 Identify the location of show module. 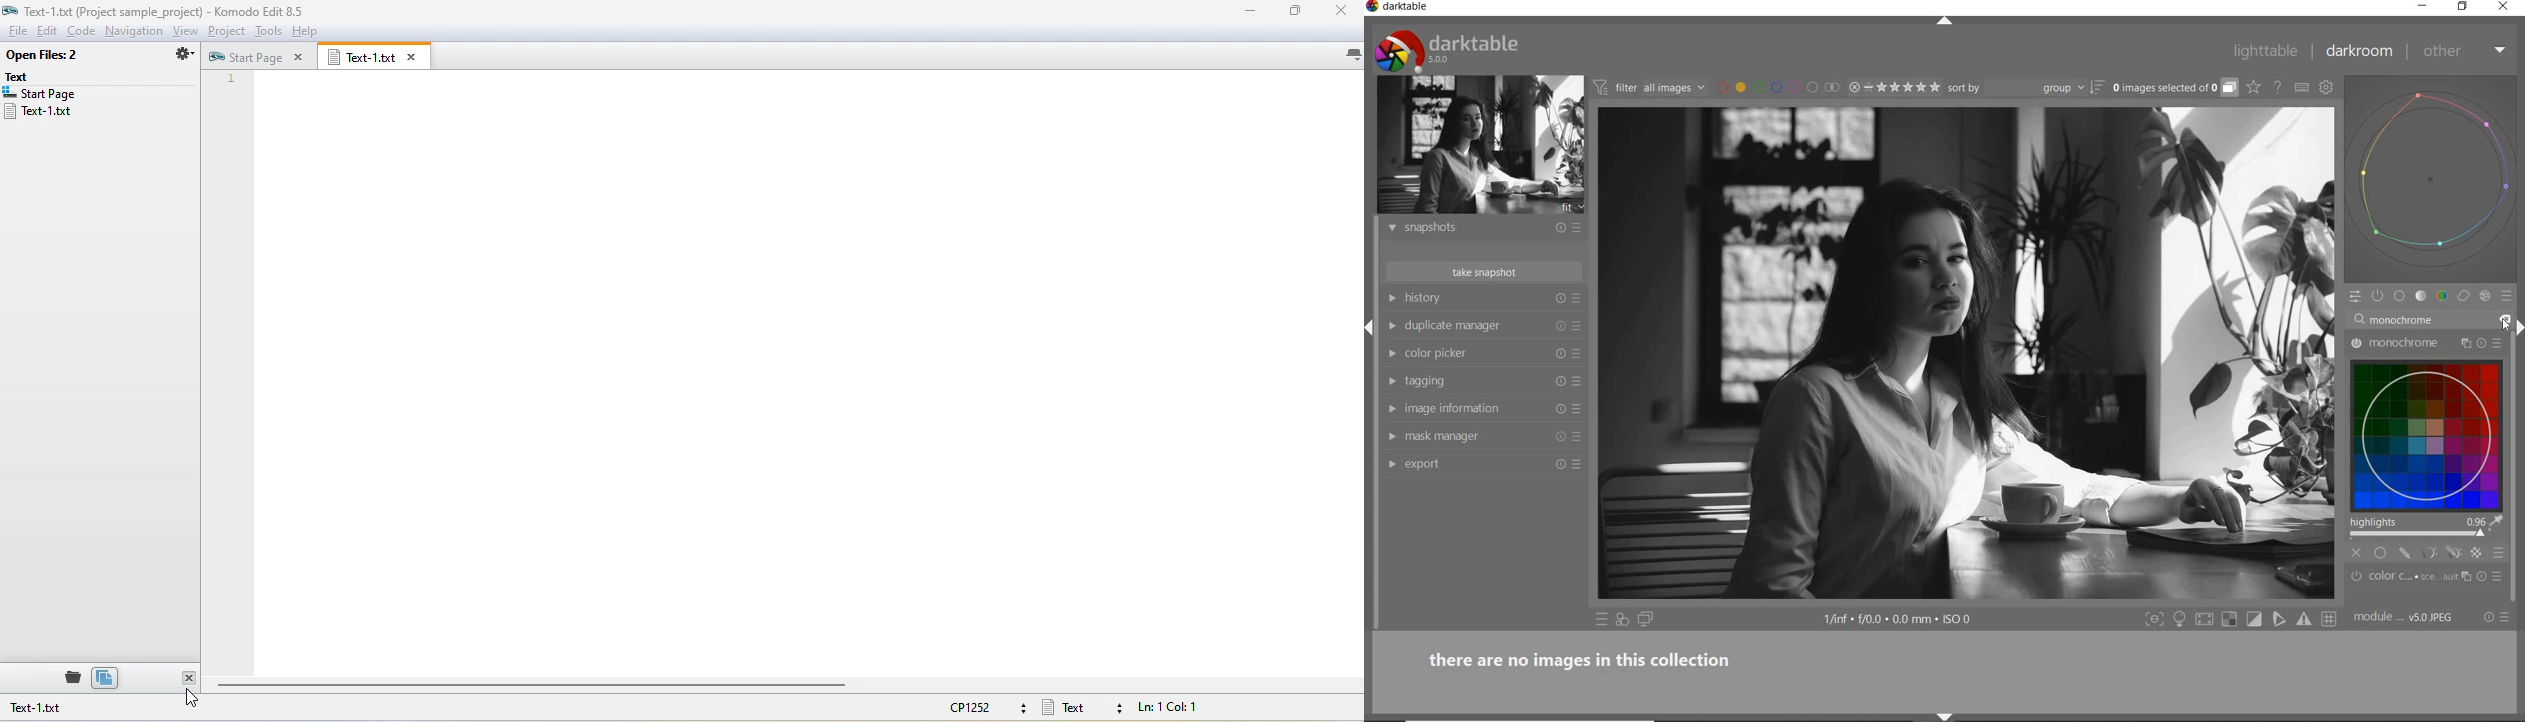
(1390, 228).